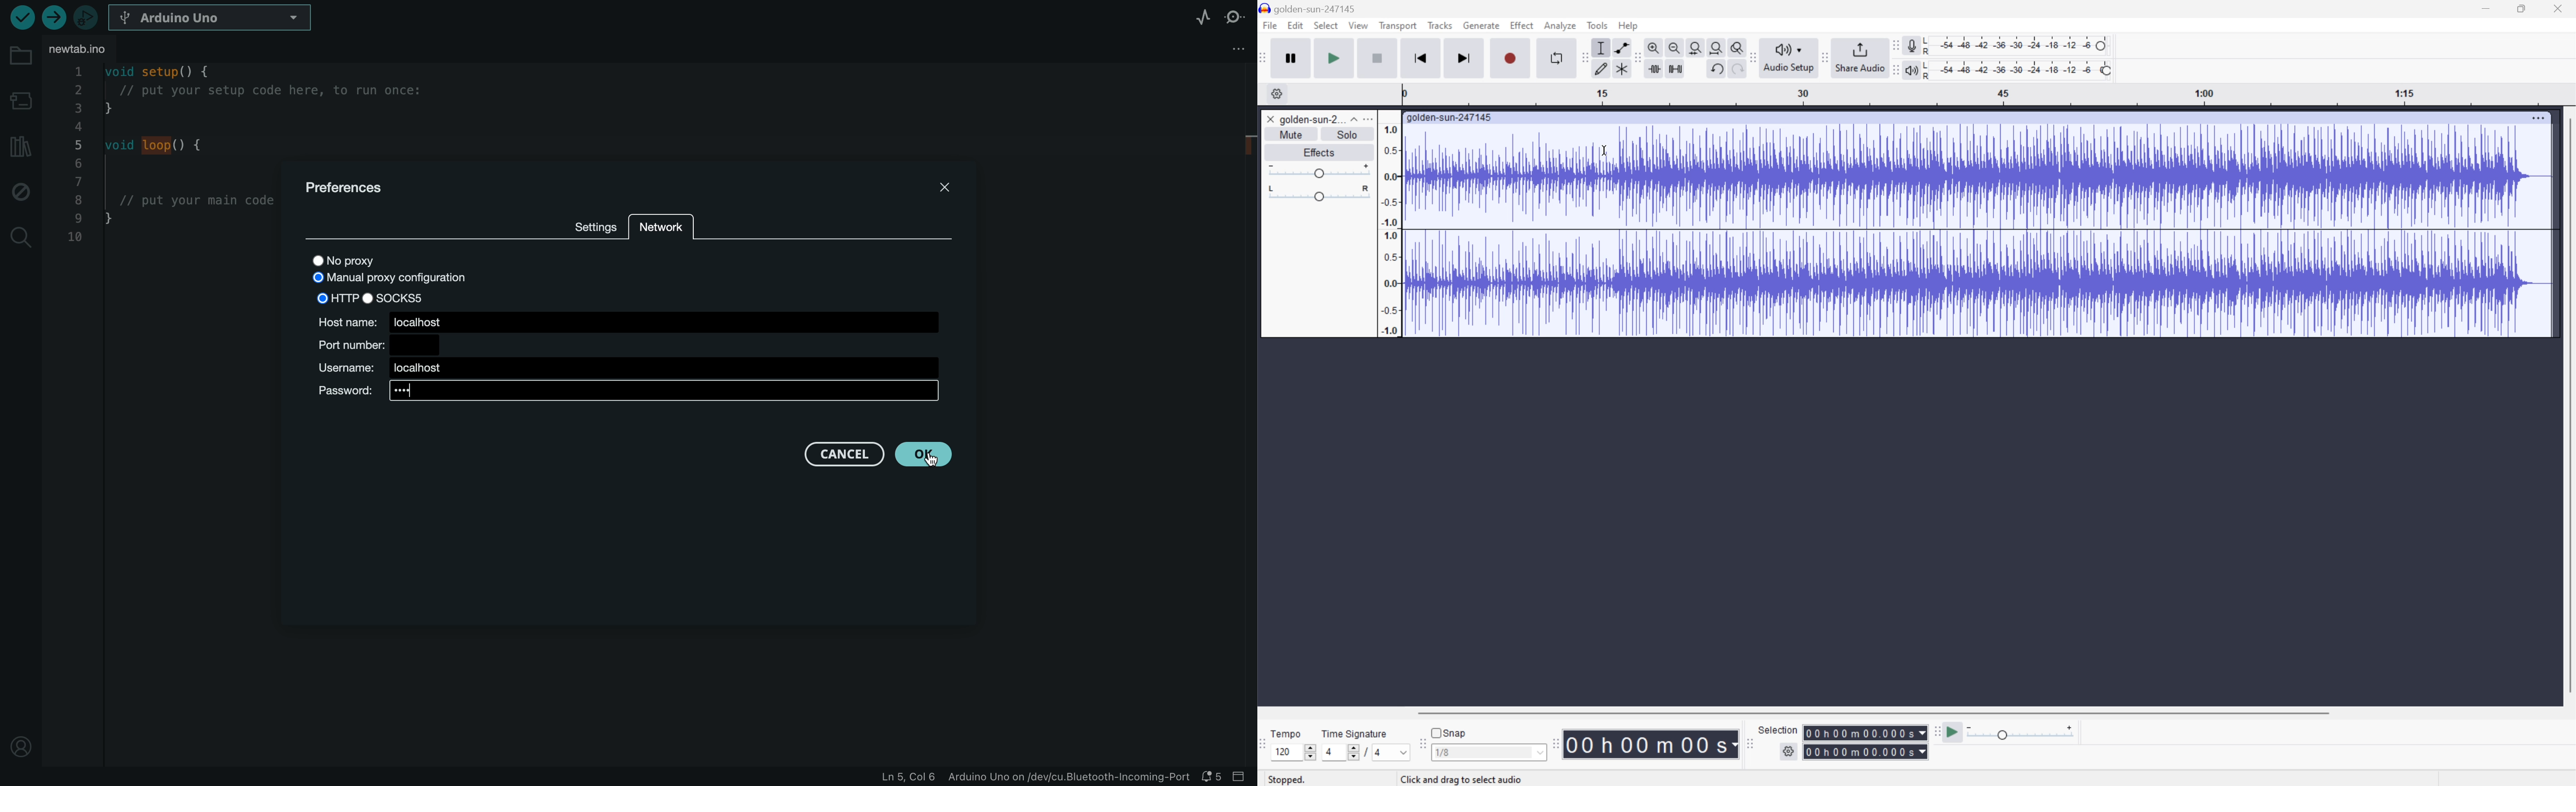  Describe the element at coordinates (1628, 25) in the screenshot. I see `Help` at that location.